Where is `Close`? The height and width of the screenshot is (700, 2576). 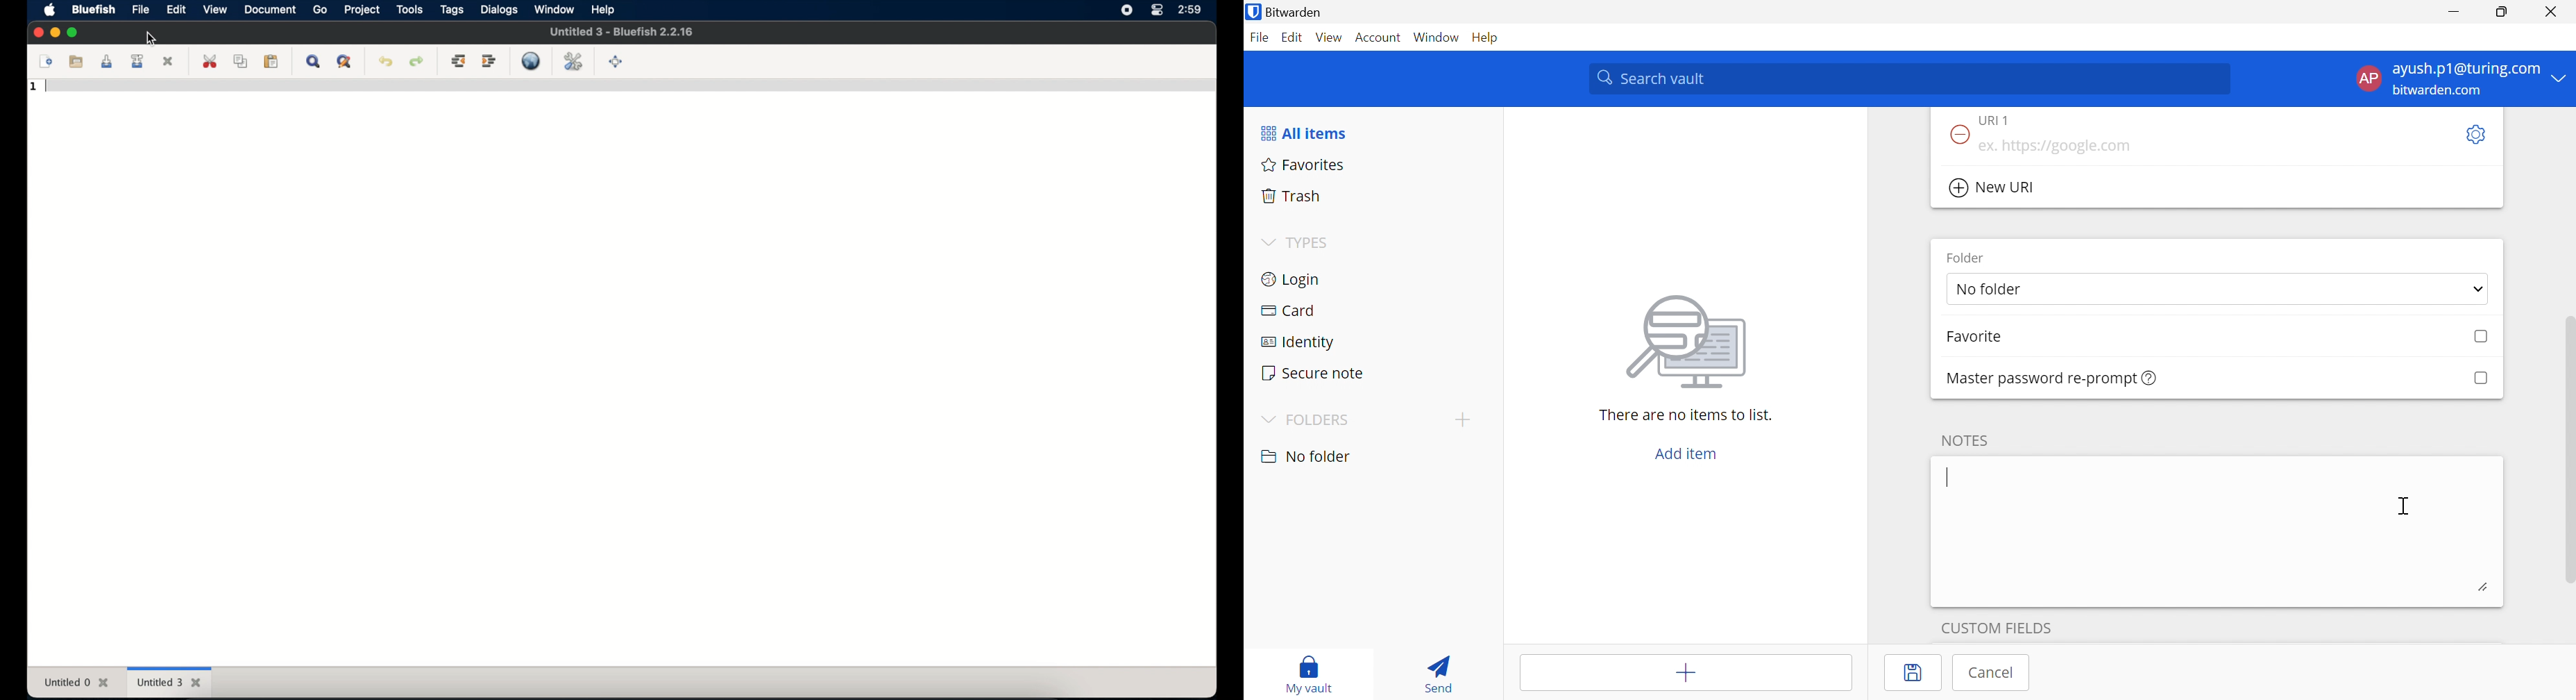
Close is located at coordinates (2554, 12).